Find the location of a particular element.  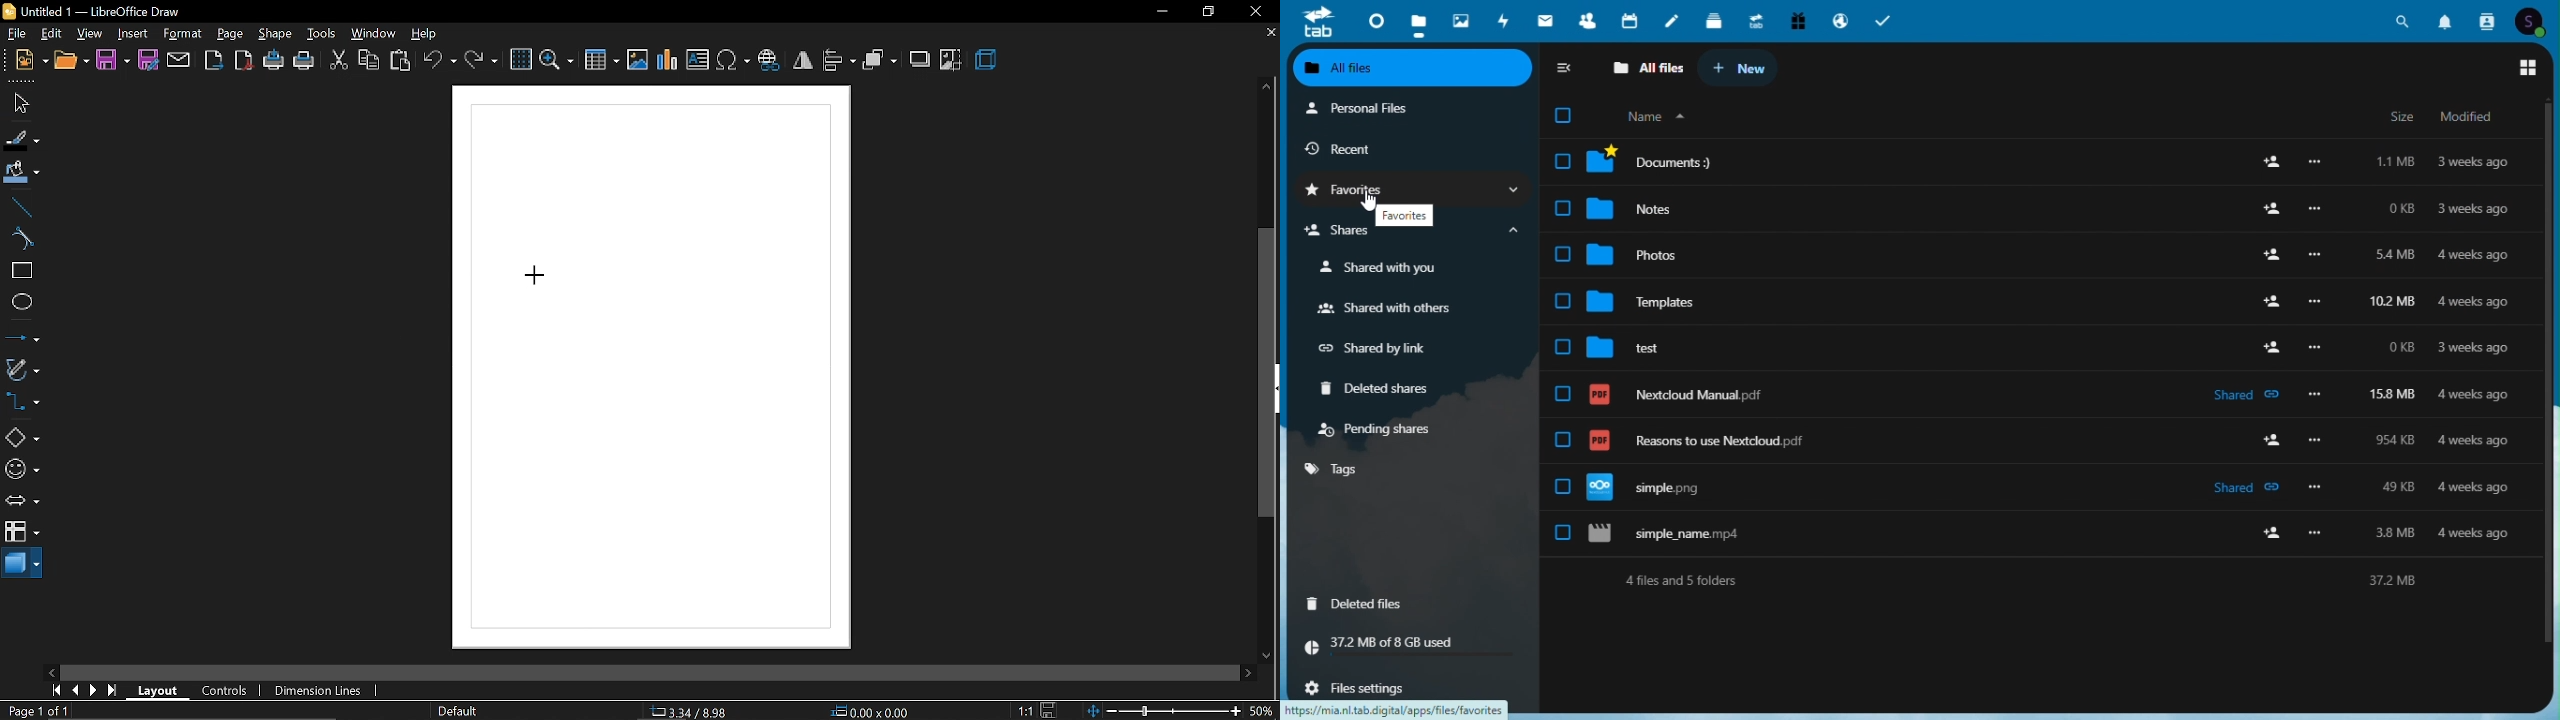

attach is located at coordinates (180, 60).